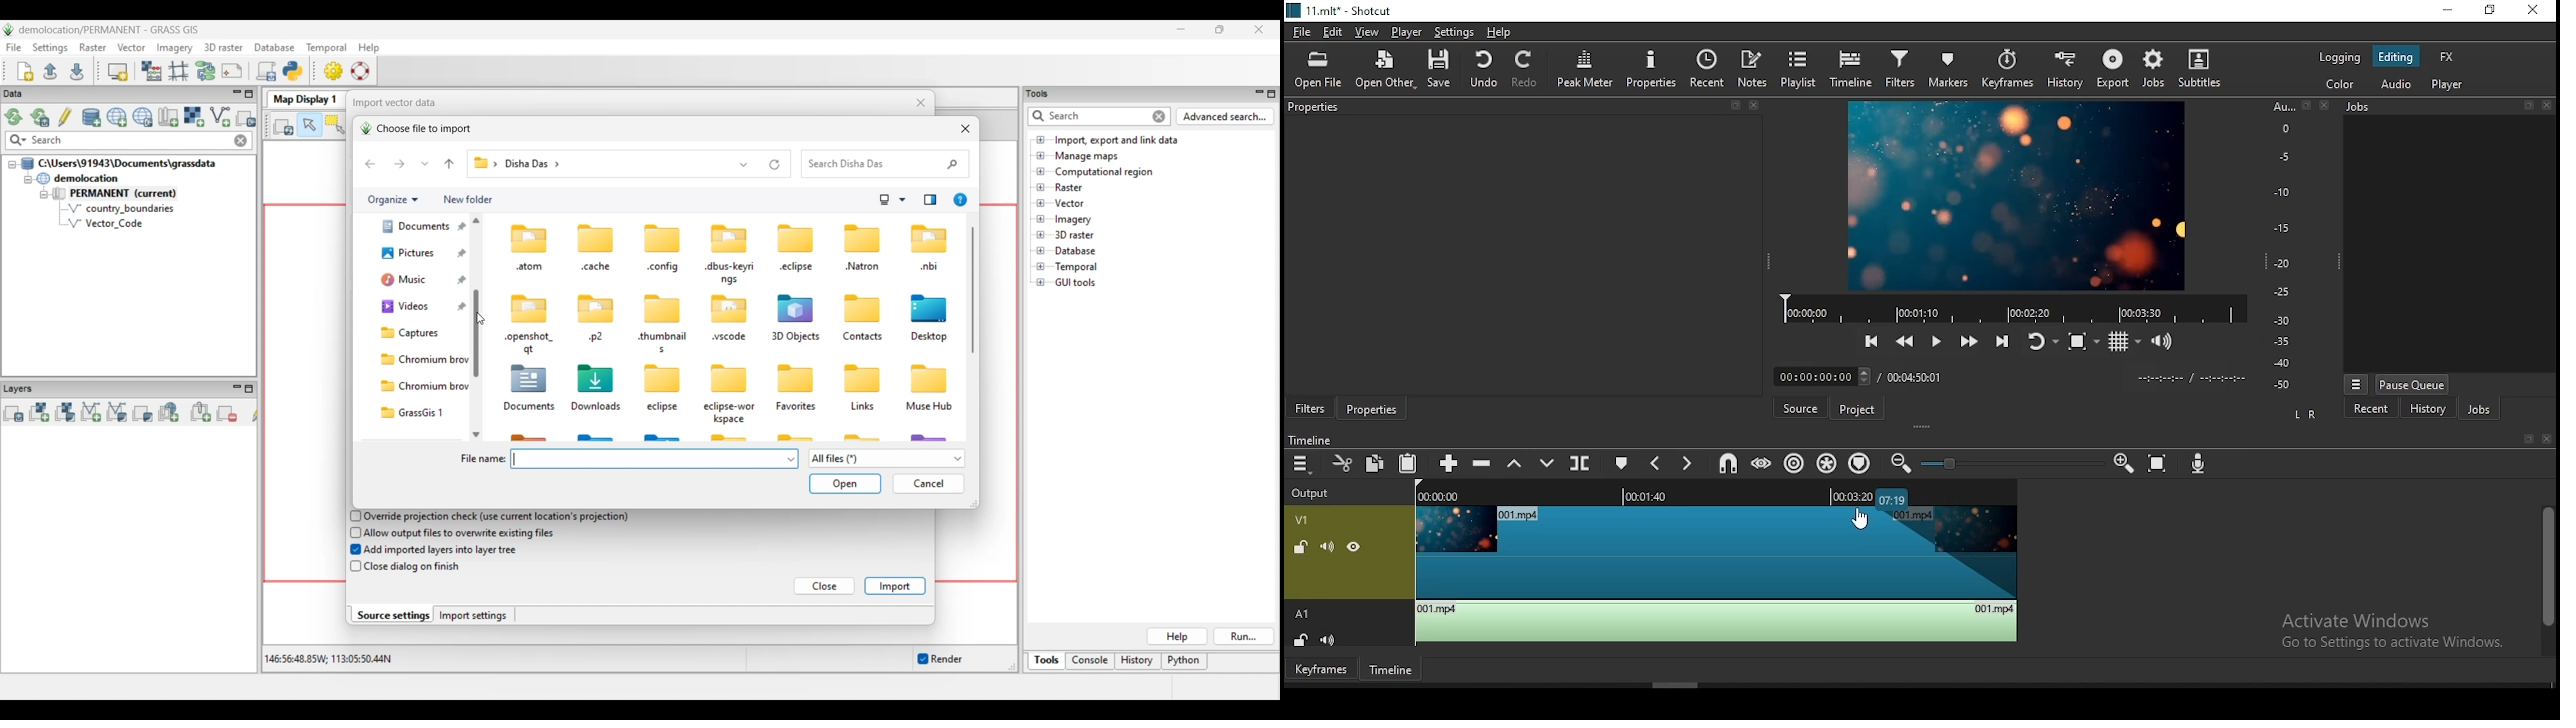 Image resolution: width=2576 pixels, height=728 pixels. Describe the element at coordinates (1319, 68) in the screenshot. I see `open file` at that location.